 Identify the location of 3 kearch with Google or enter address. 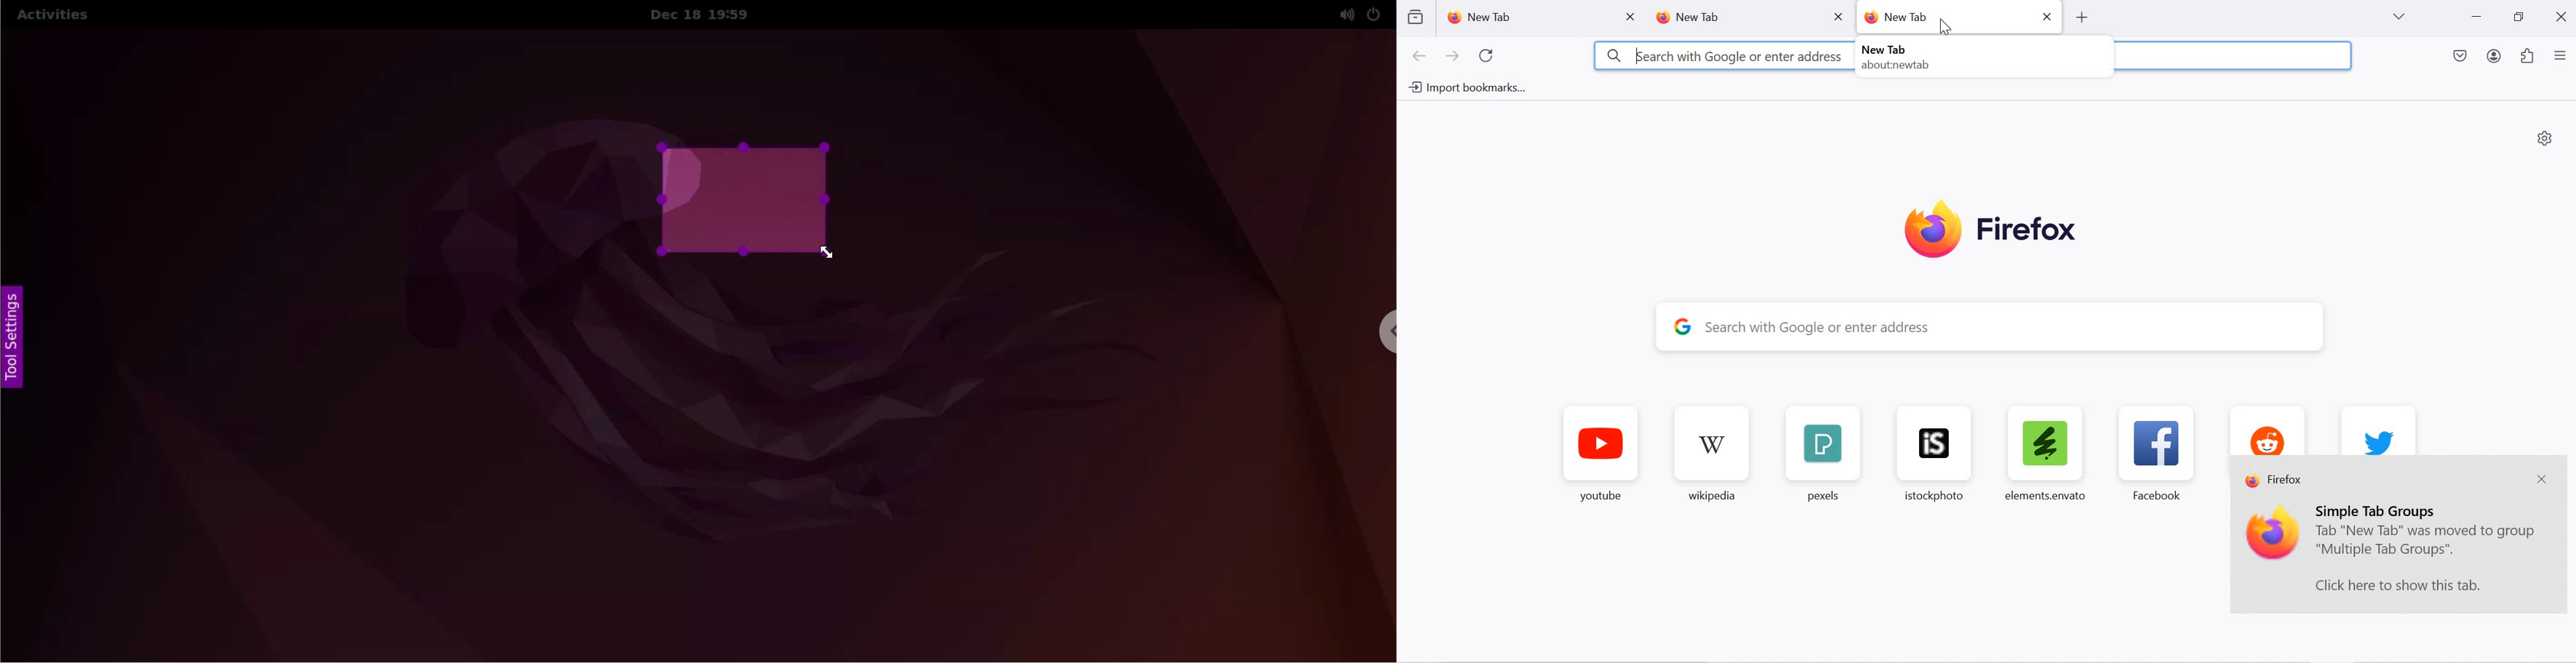
(1724, 56).